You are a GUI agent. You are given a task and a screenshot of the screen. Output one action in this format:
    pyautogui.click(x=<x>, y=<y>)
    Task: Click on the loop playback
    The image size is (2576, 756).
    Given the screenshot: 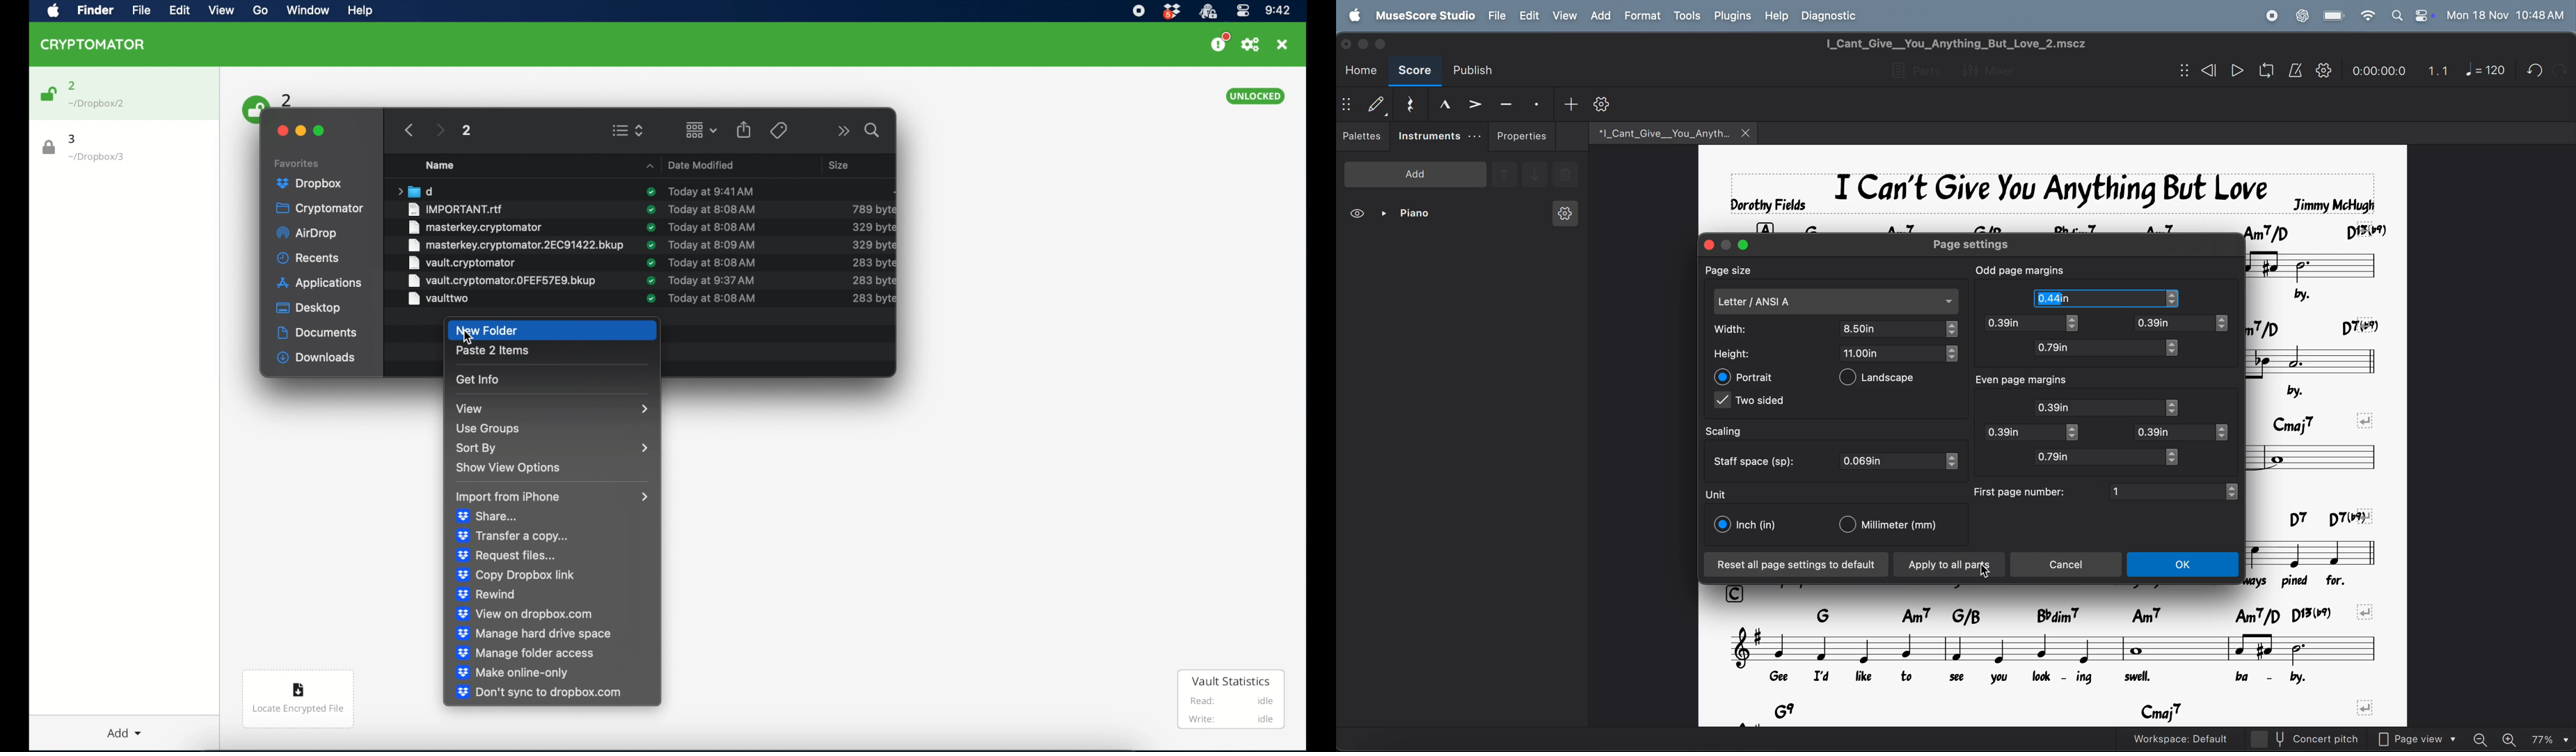 What is the action you would take?
    pyautogui.click(x=2252, y=72)
    